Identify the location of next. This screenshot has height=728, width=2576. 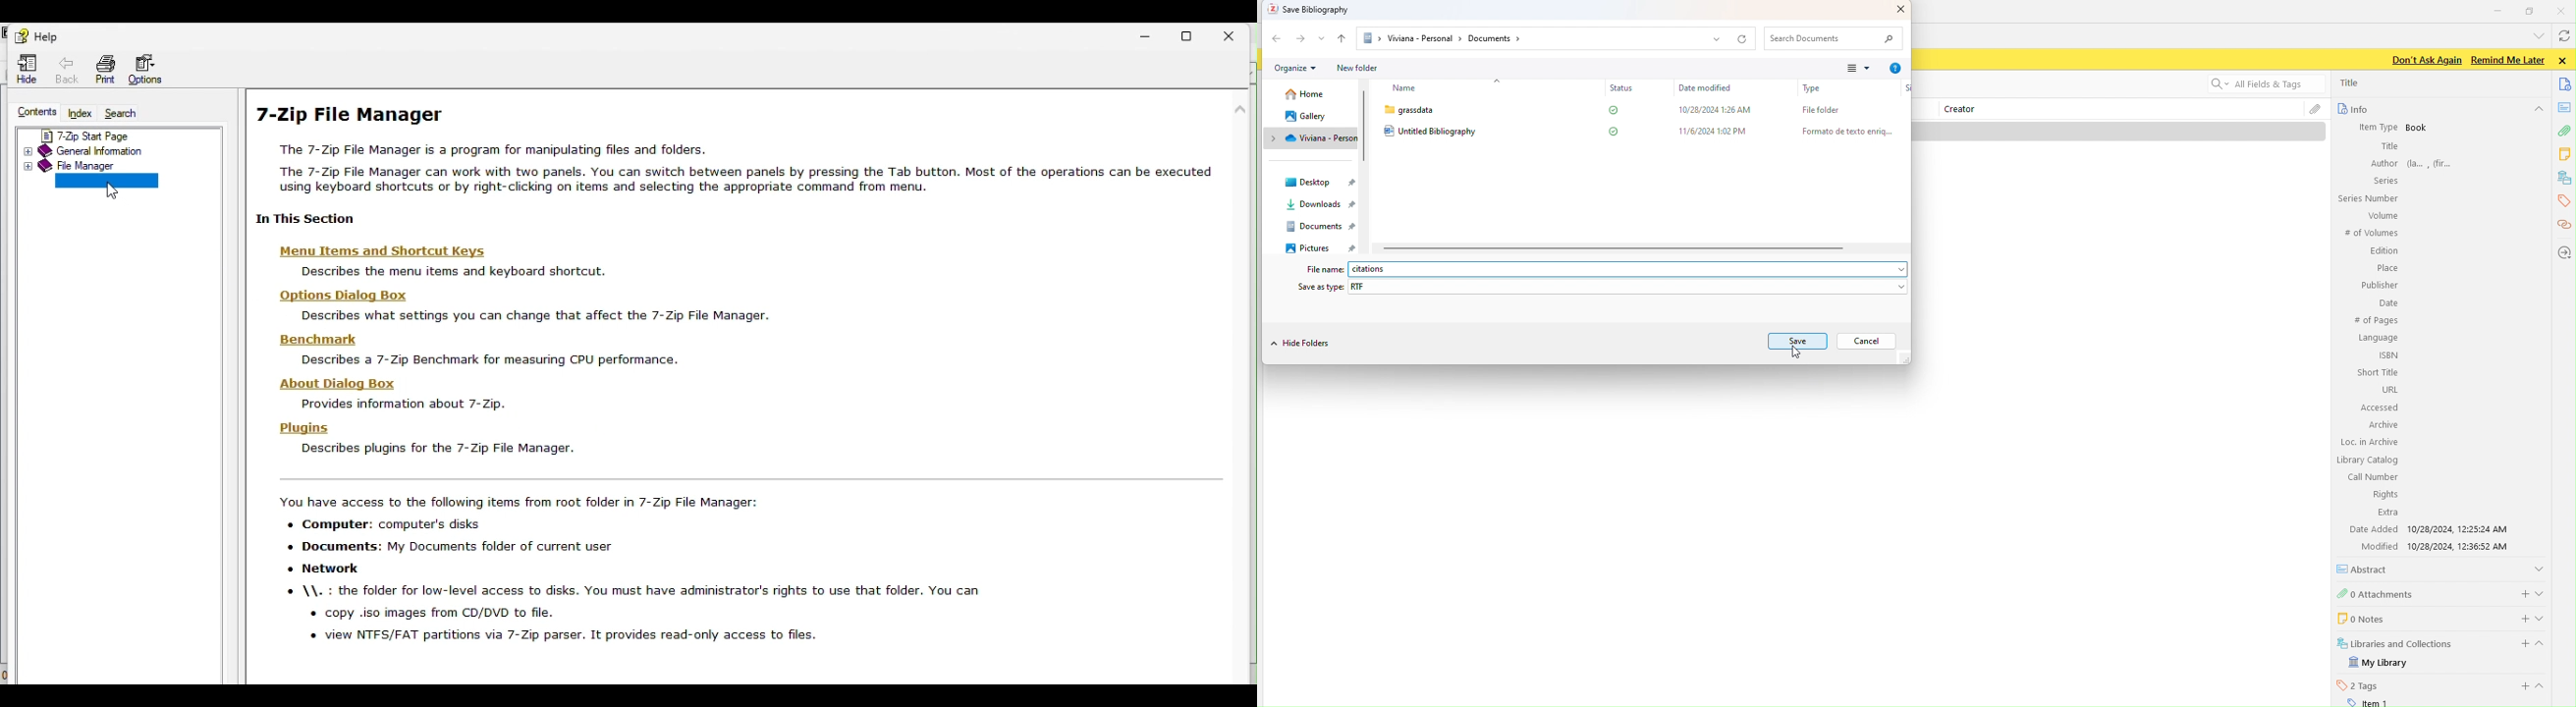
(1301, 40).